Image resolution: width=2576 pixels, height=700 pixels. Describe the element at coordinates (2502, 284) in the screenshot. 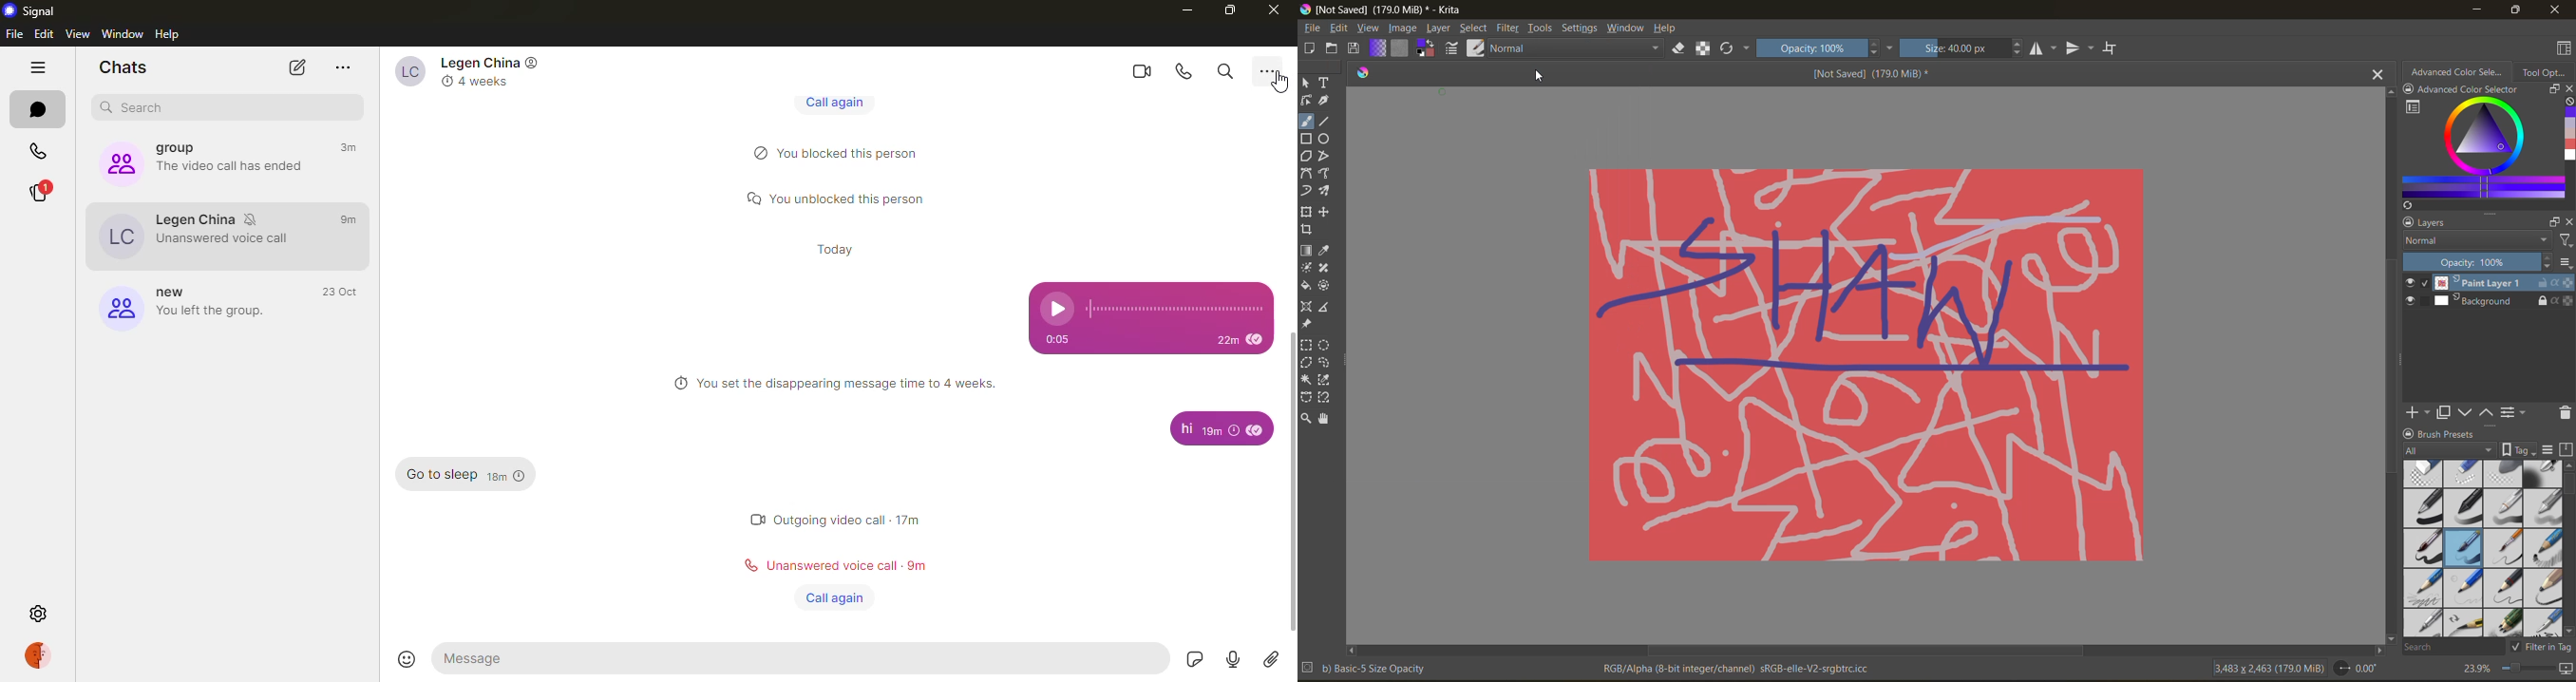

I see `Paint Layer 1` at that location.